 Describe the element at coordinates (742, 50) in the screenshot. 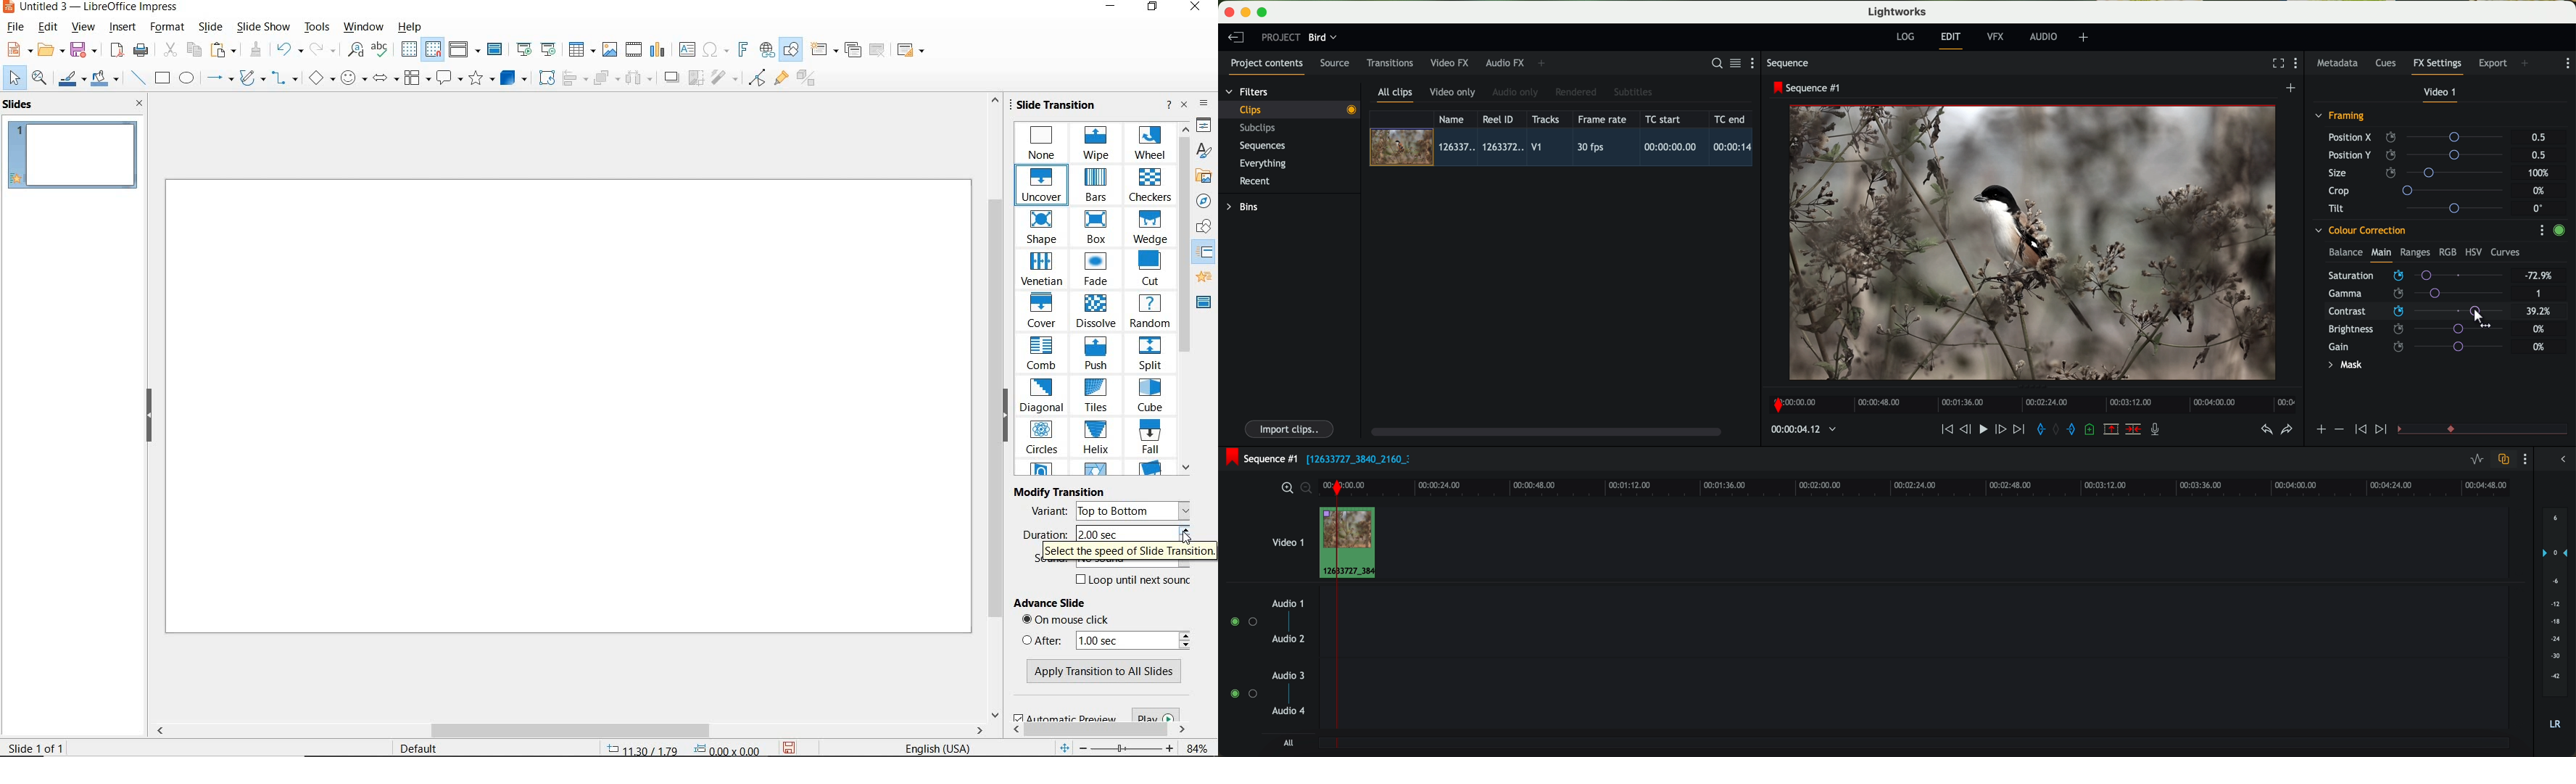

I see `INSERT FRONTWORK TEXT` at that location.